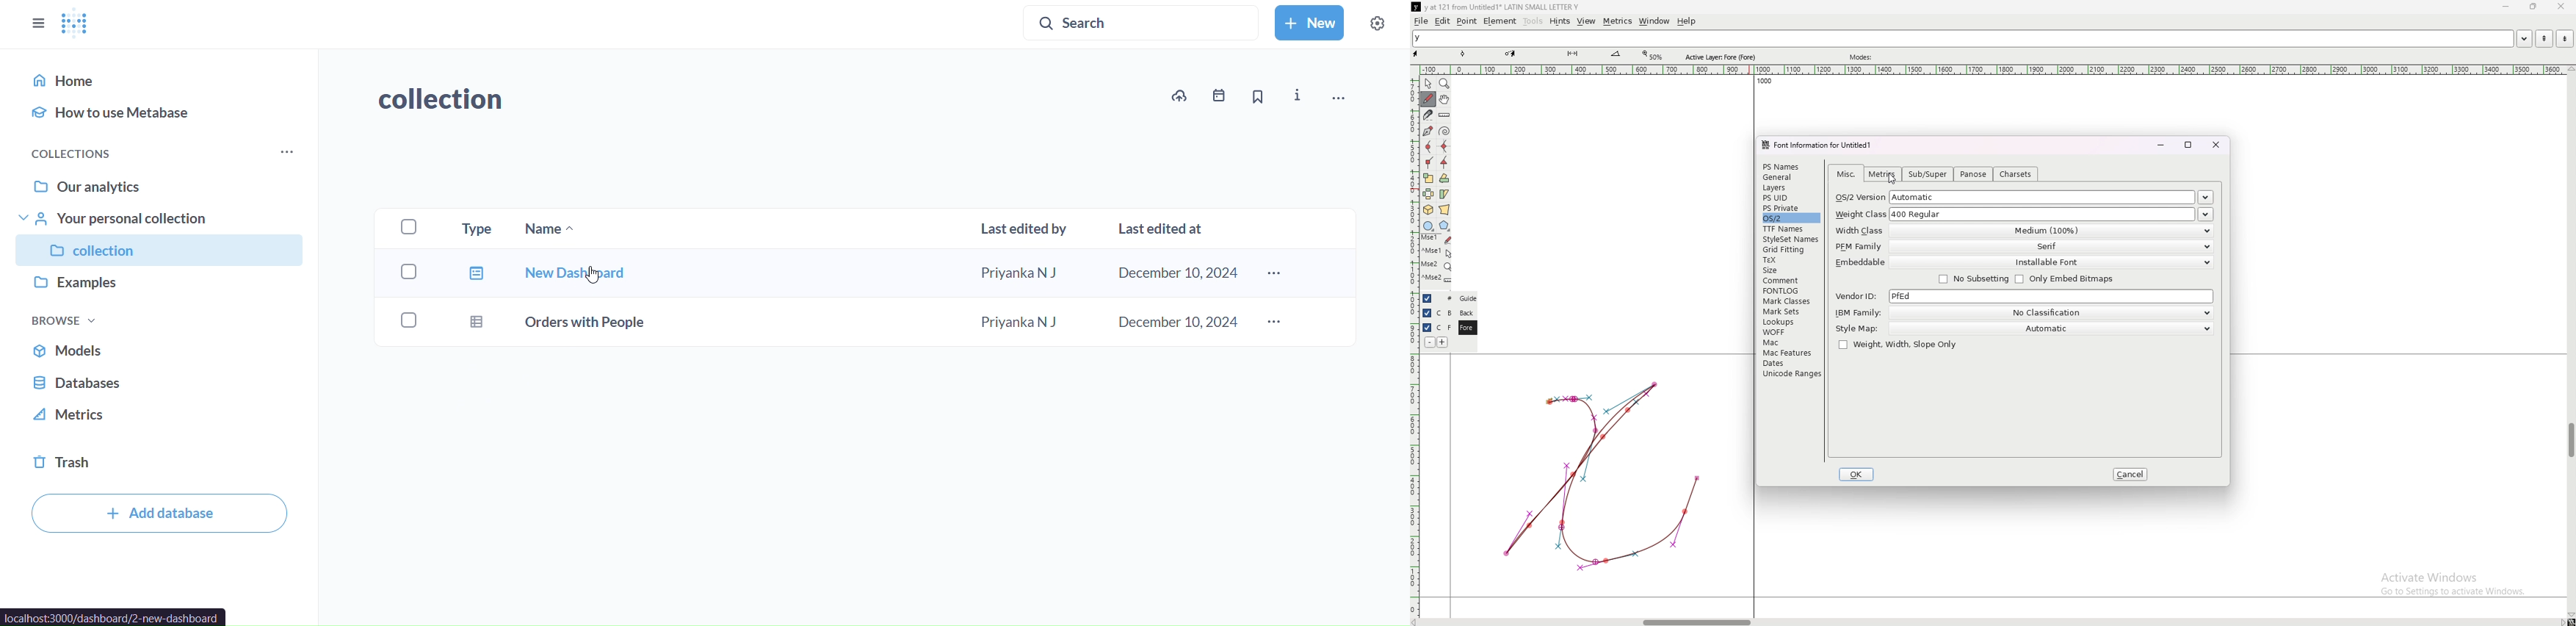 The width and height of the screenshot is (2576, 644). I want to click on change whether spiro is active or not, so click(1445, 131).